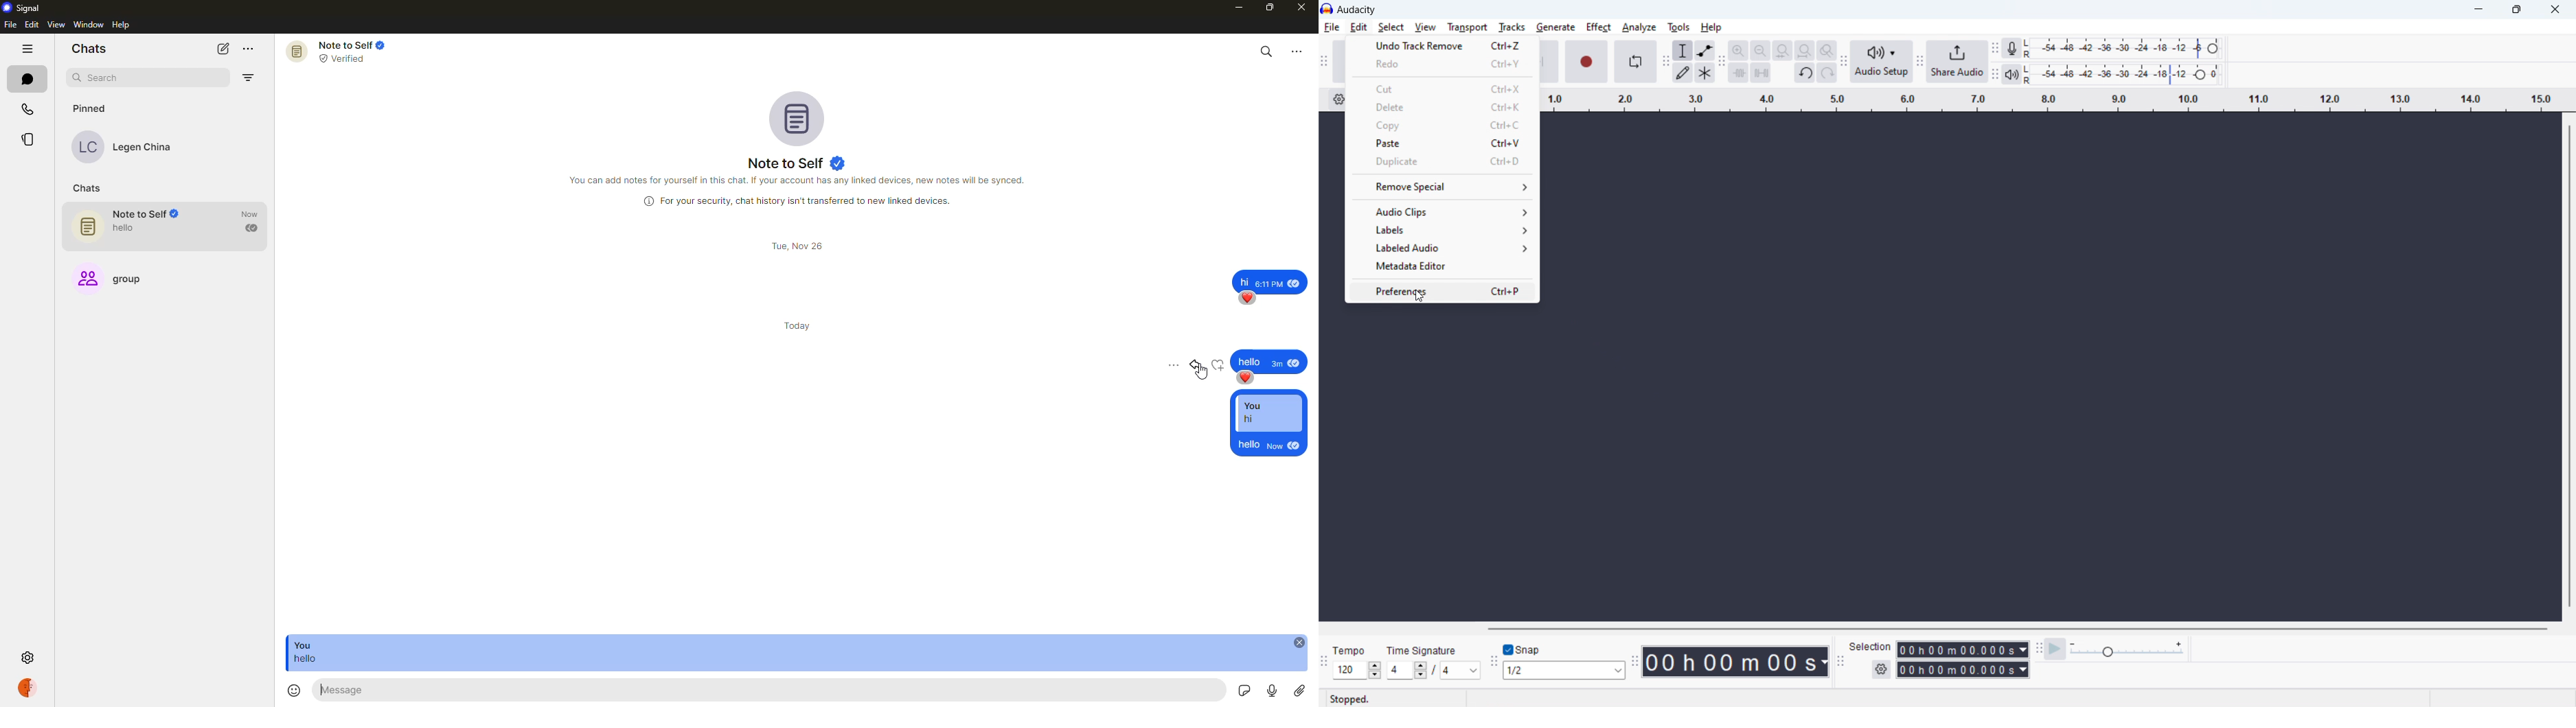  Describe the element at coordinates (30, 138) in the screenshot. I see `stories` at that location.